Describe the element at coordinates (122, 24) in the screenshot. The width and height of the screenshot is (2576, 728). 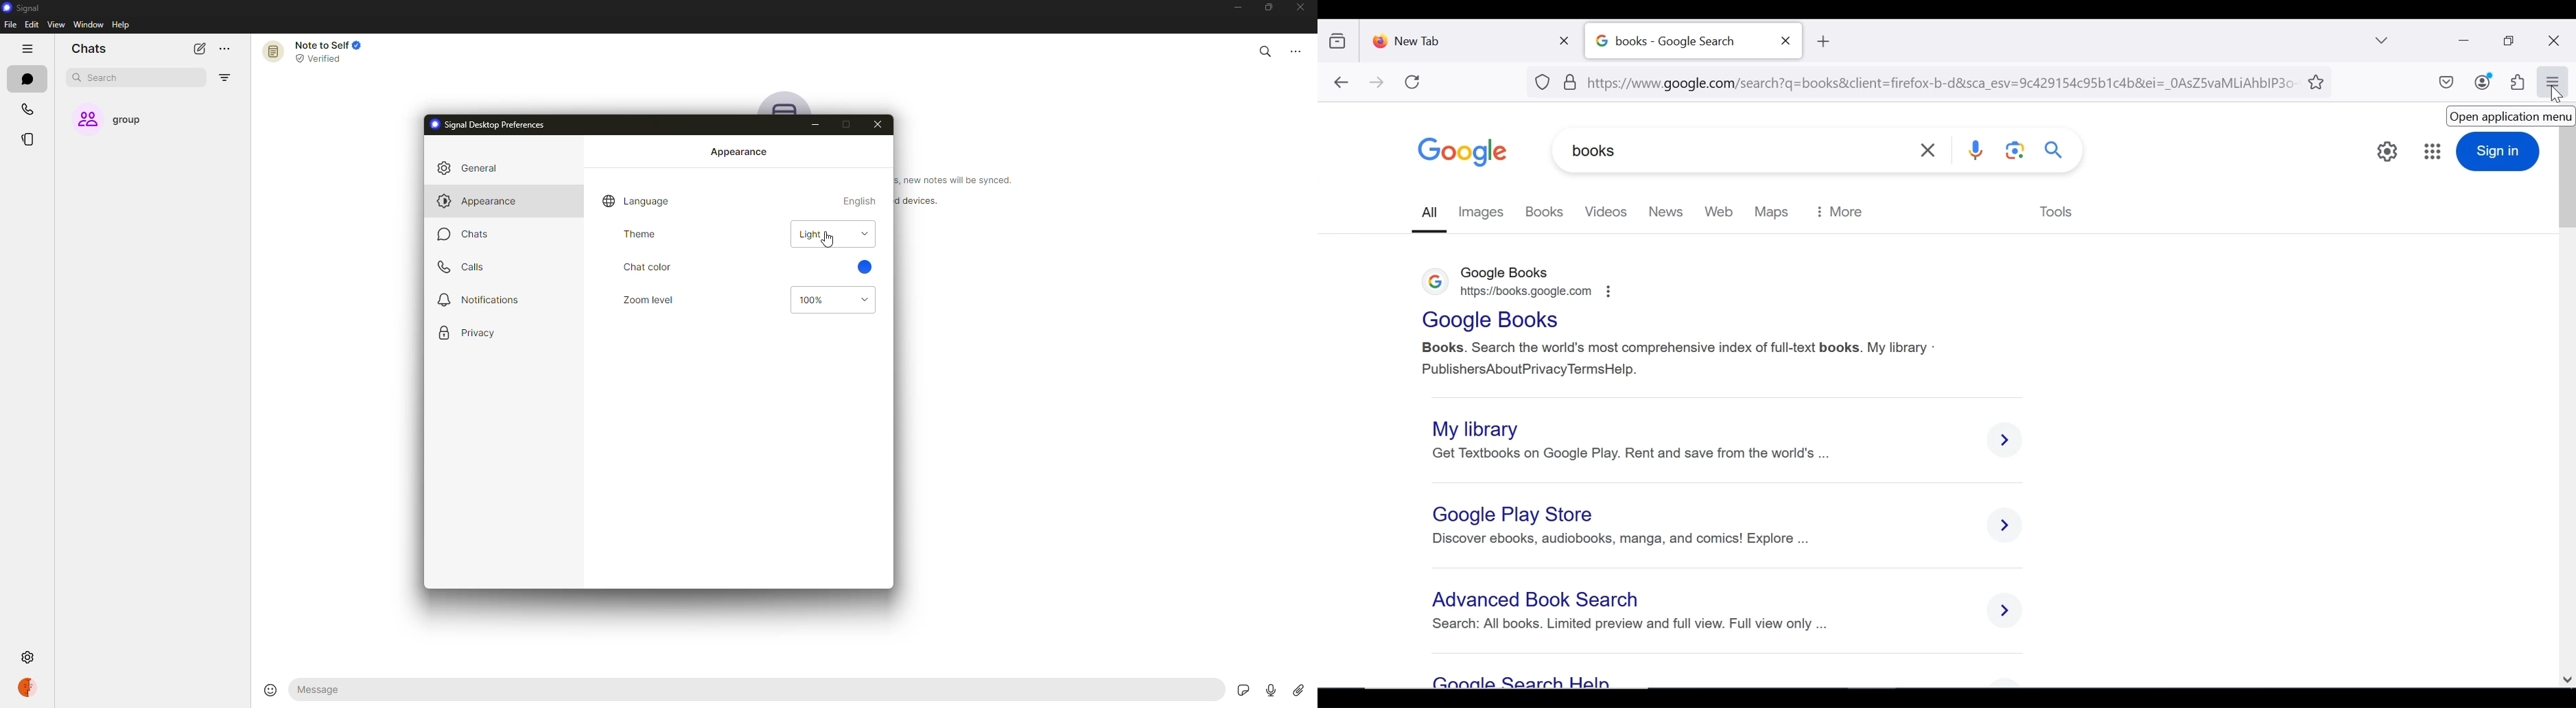
I see `help` at that location.